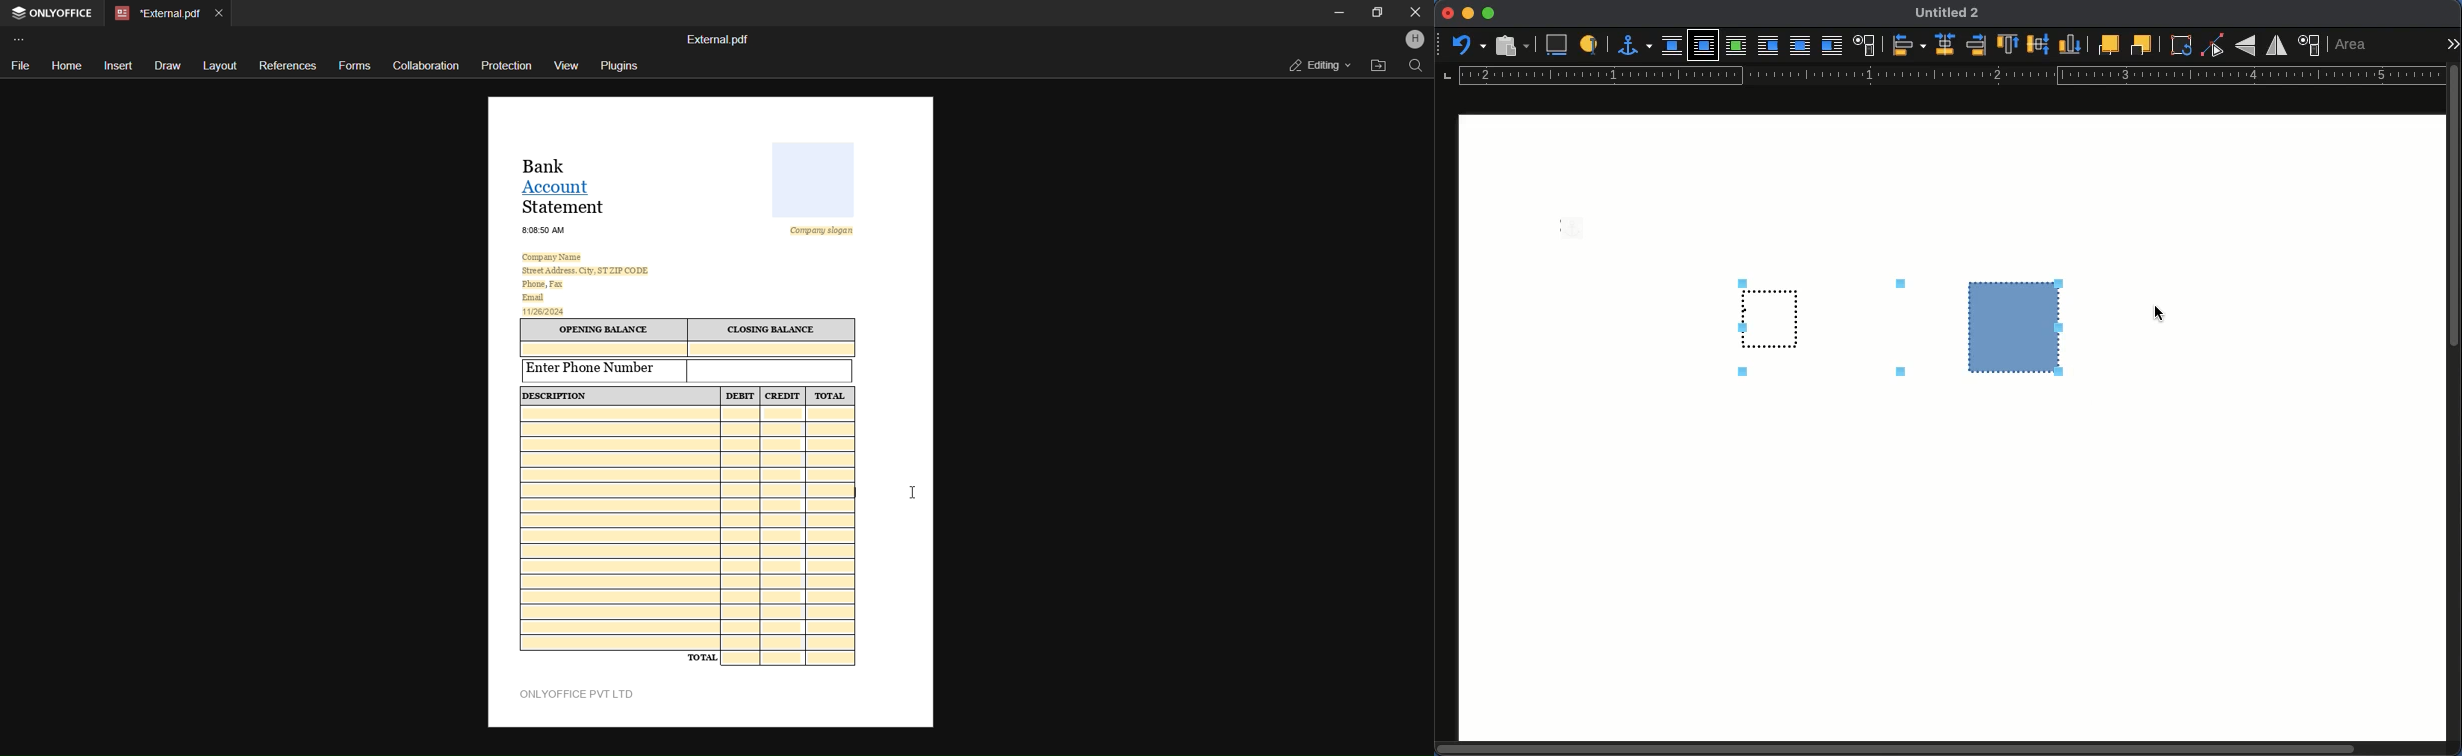 The image size is (2464, 756). Describe the element at coordinates (1489, 13) in the screenshot. I see `maximize` at that location.